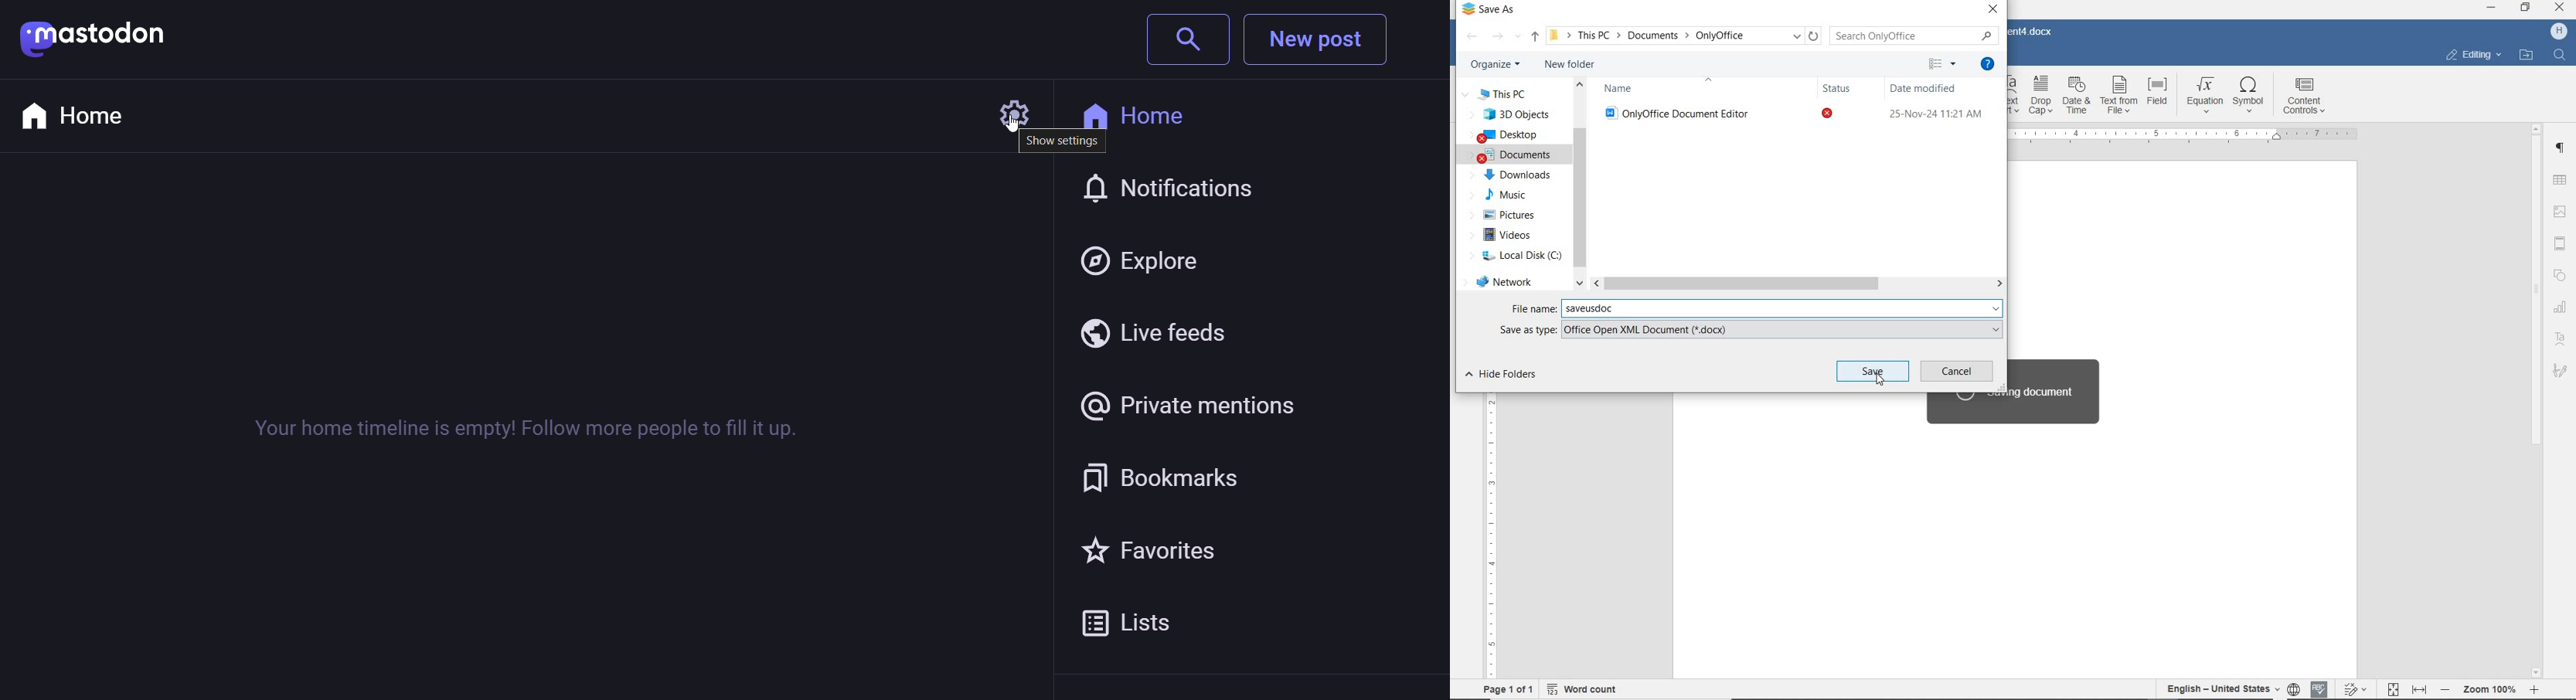 This screenshot has width=2576, height=700. Describe the element at coordinates (1800, 282) in the screenshot. I see `scrollbar` at that location.